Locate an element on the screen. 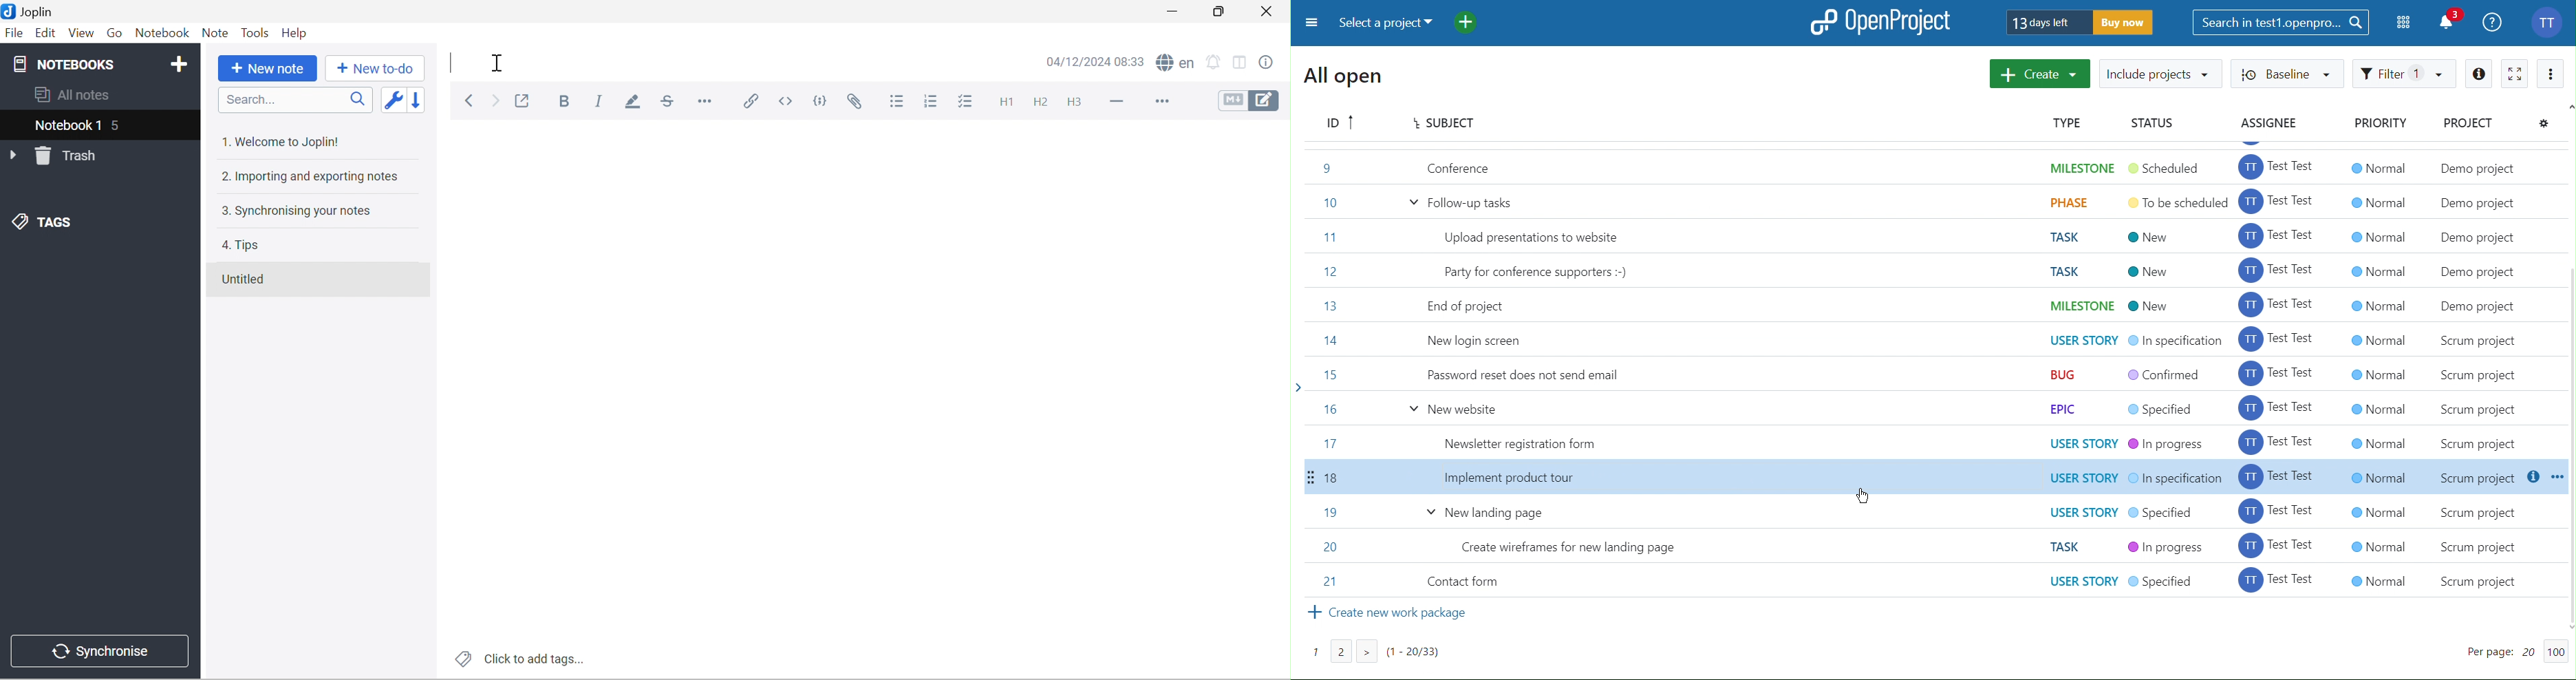  New to-do is located at coordinates (380, 69).